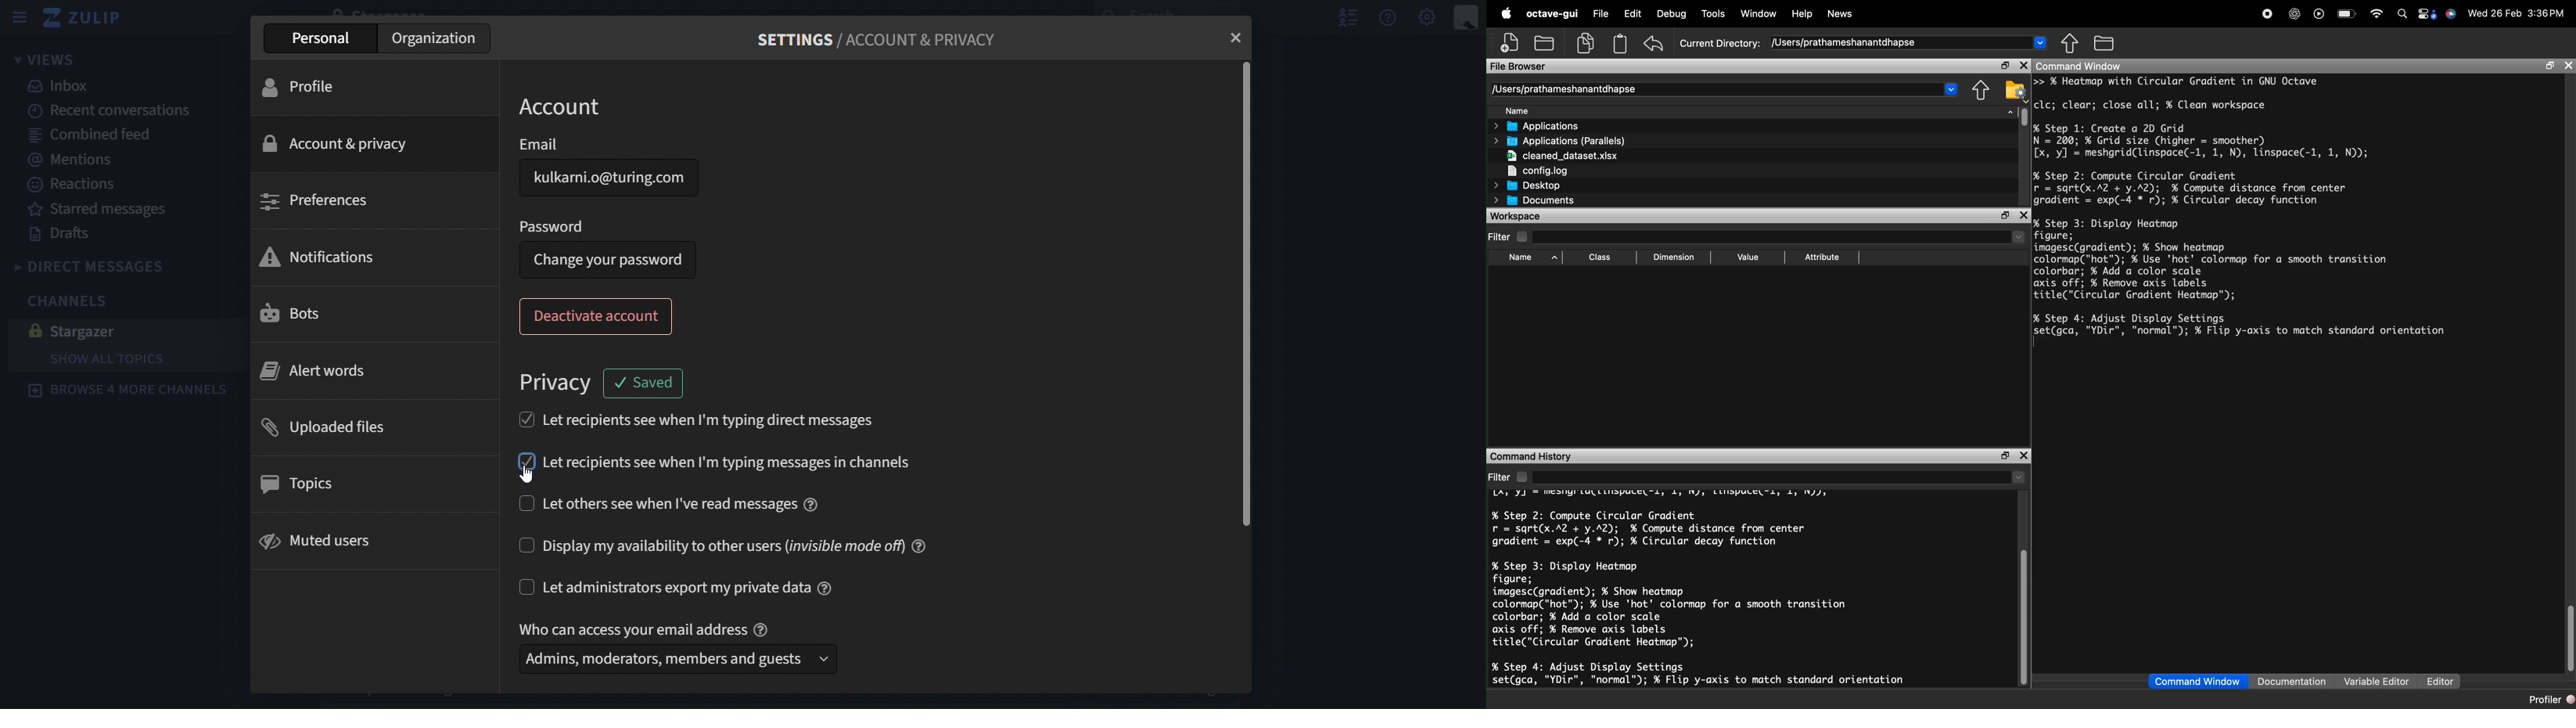 The width and height of the screenshot is (2576, 728). I want to click on zulip, so click(91, 21).